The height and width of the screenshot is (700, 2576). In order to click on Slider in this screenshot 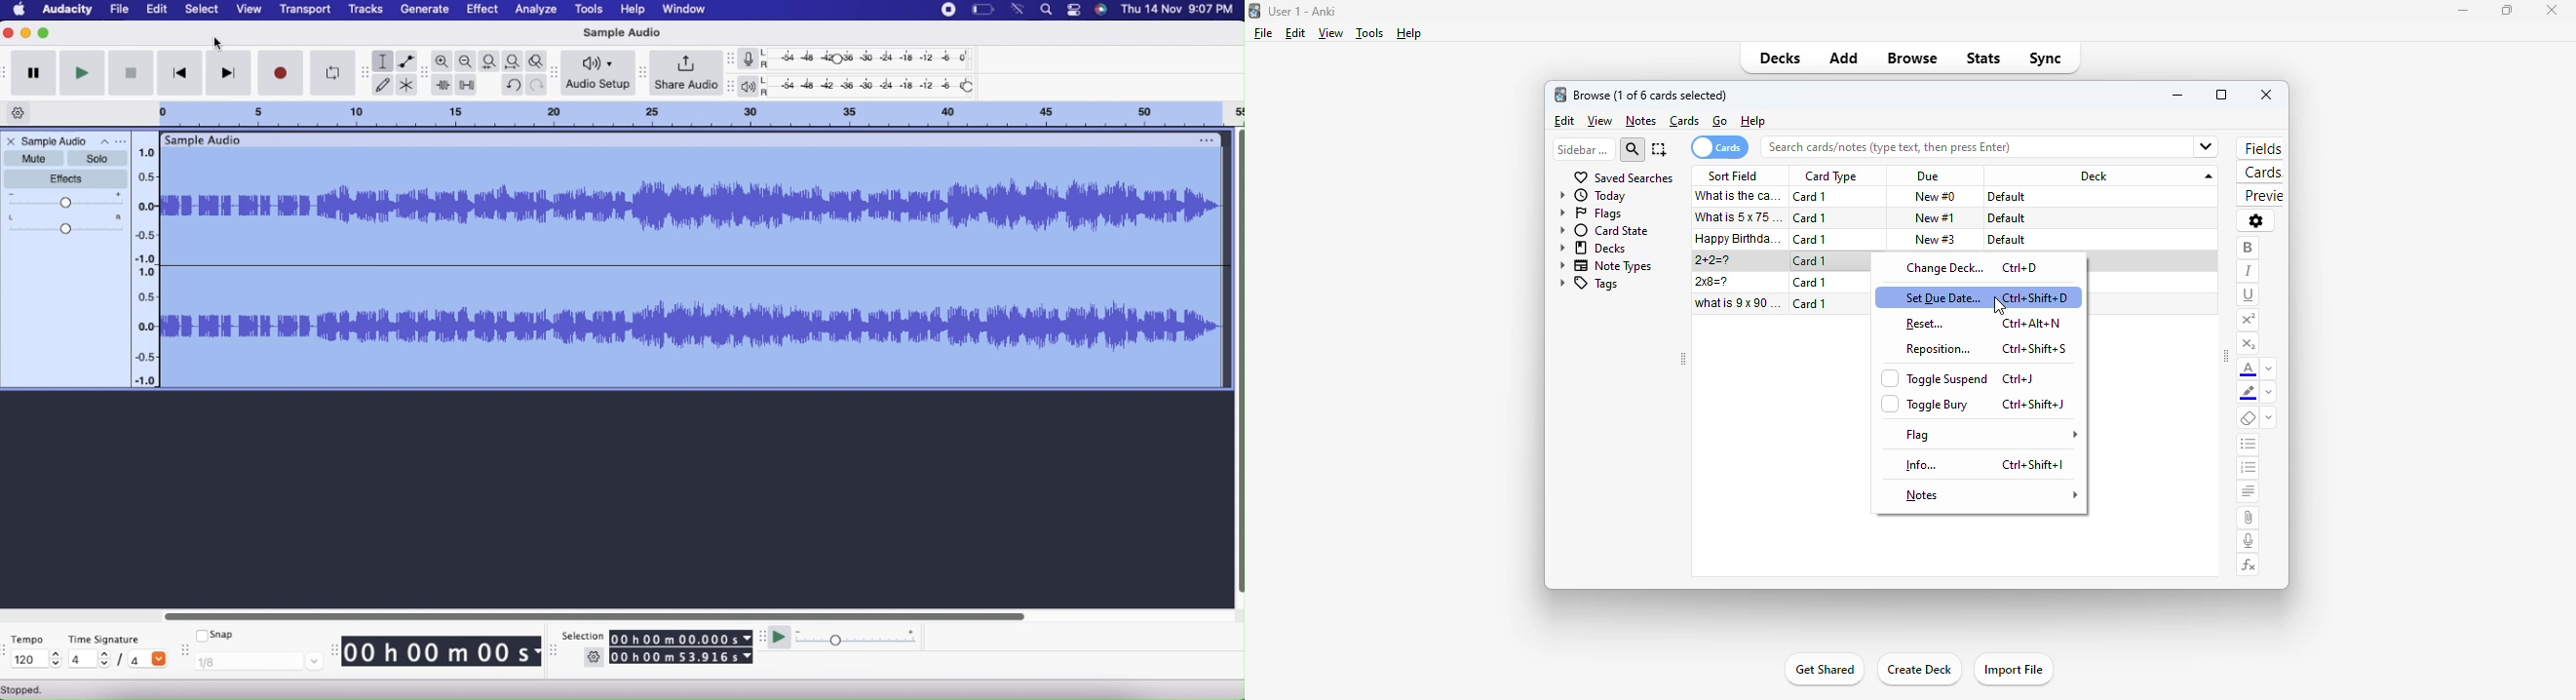, I will do `click(144, 260)`.